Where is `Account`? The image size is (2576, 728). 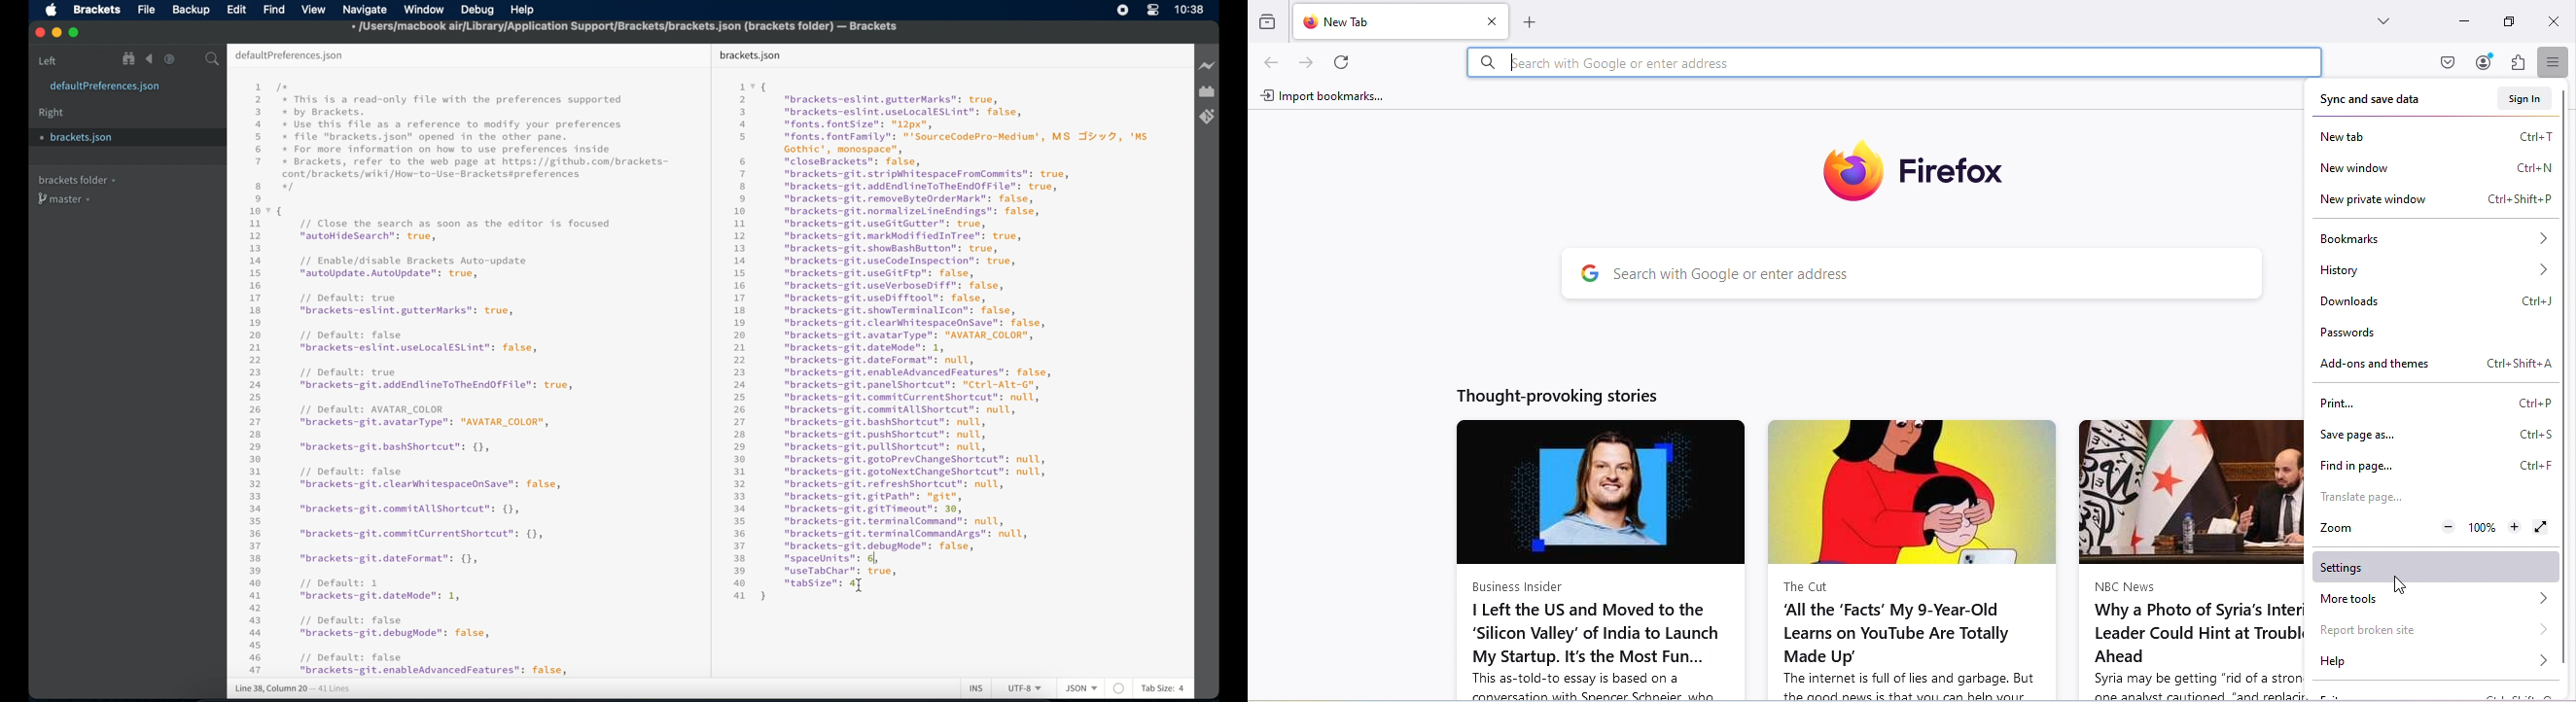
Account is located at coordinates (2484, 63).